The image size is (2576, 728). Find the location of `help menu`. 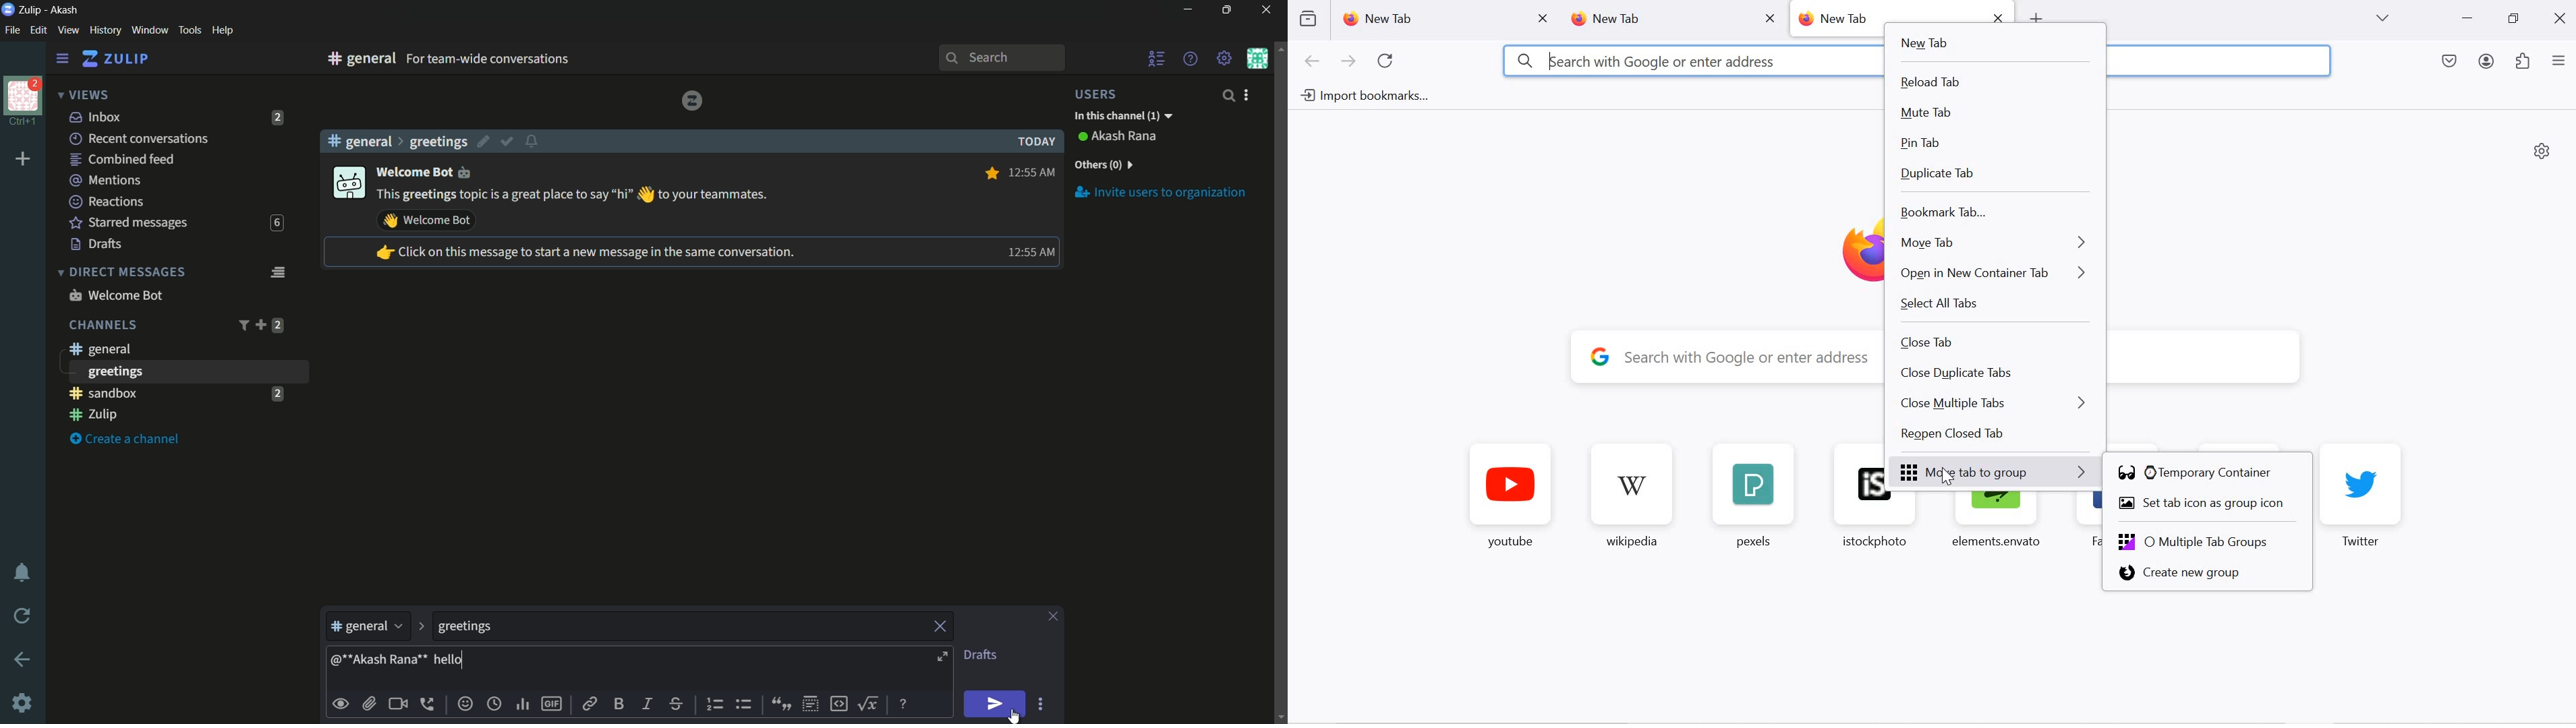

help menu is located at coordinates (1189, 58).